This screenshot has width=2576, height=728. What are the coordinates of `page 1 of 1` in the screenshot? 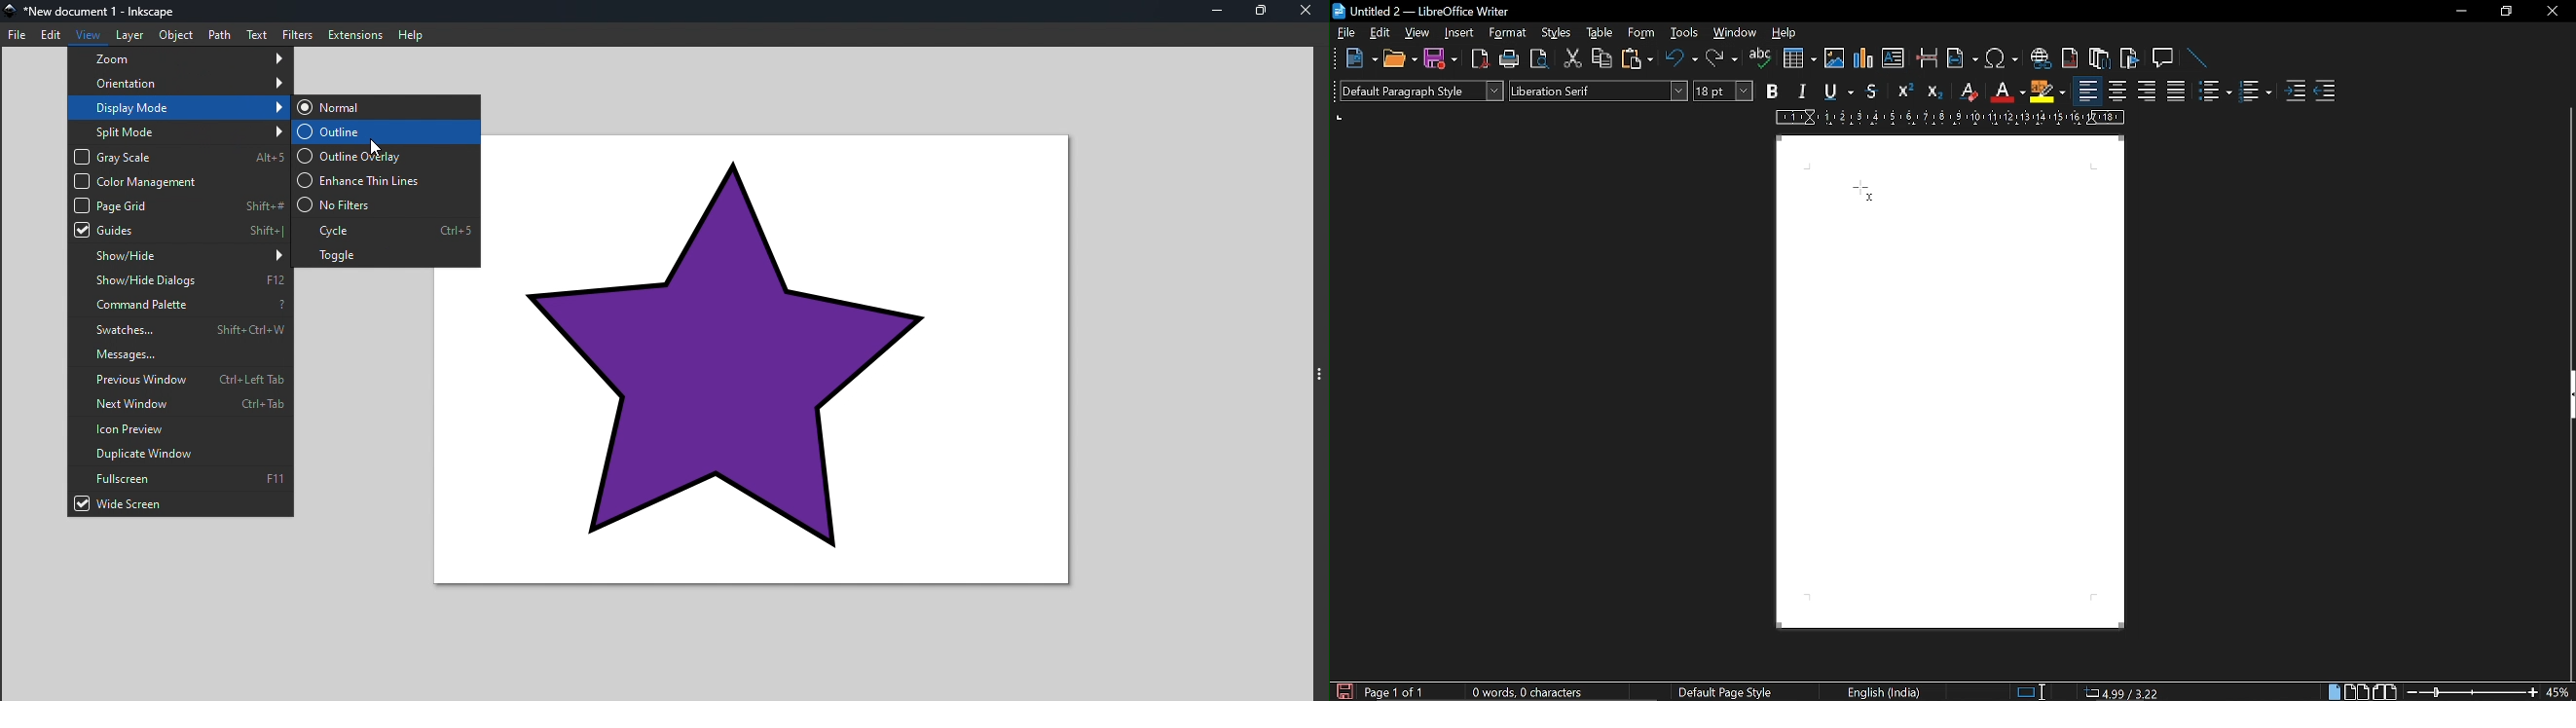 It's located at (1399, 692).